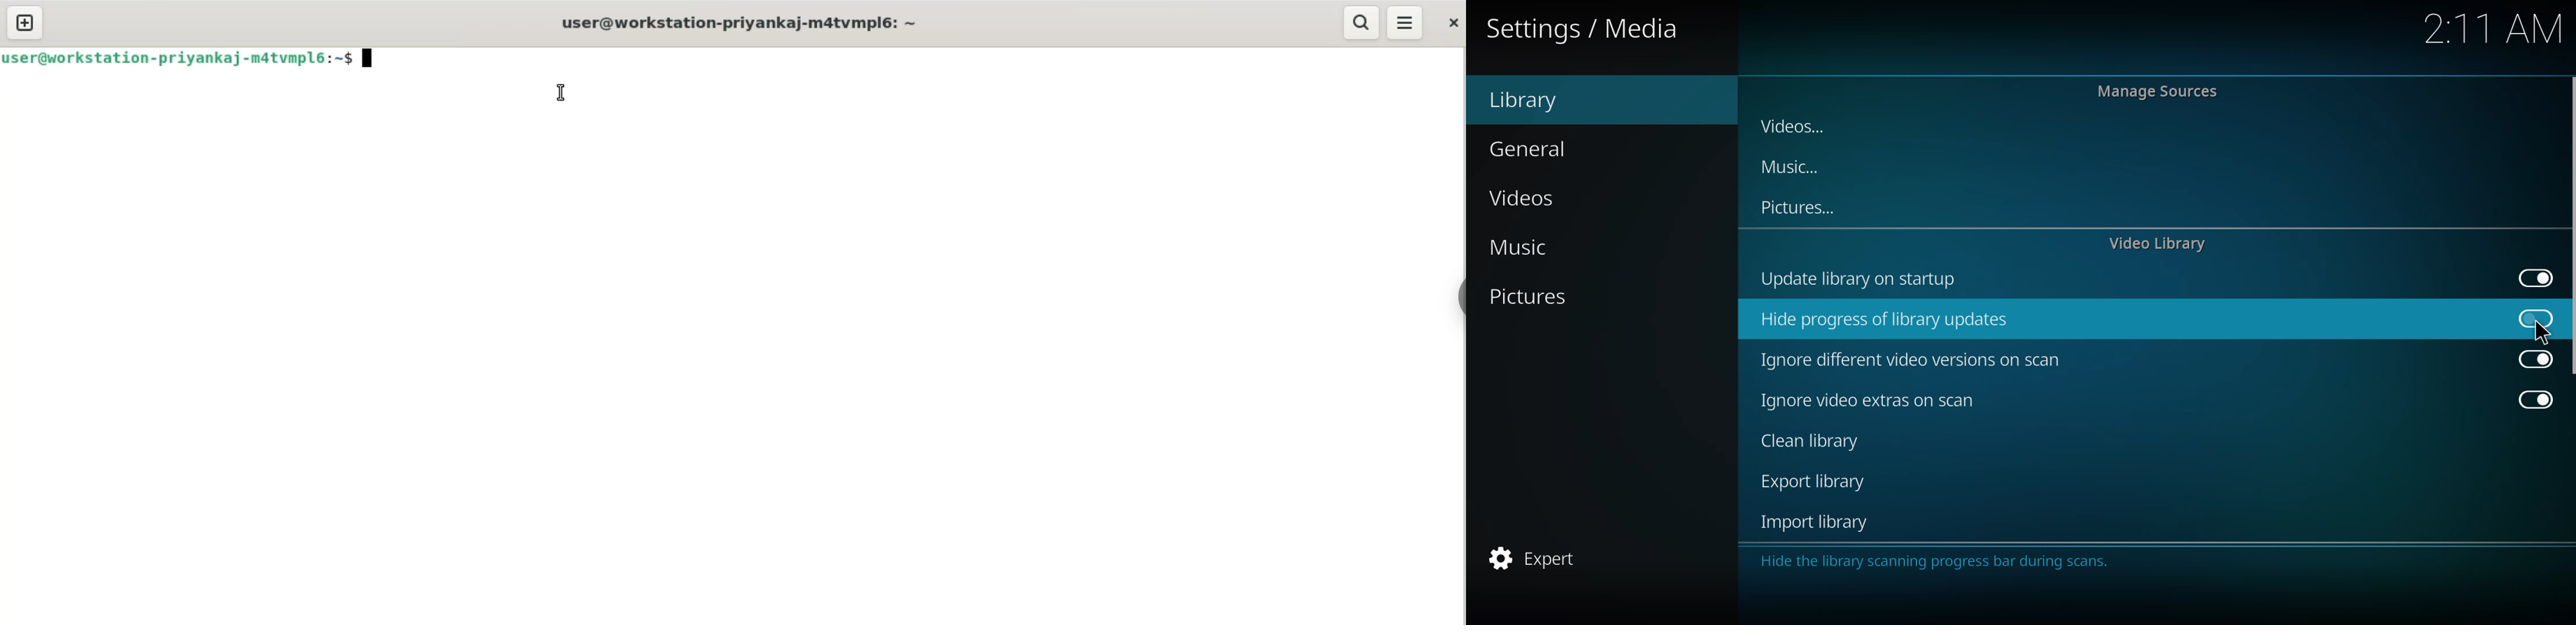 The height and width of the screenshot is (644, 2576). What do you see at coordinates (1870, 280) in the screenshot?
I see `update library on startup` at bounding box center [1870, 280].